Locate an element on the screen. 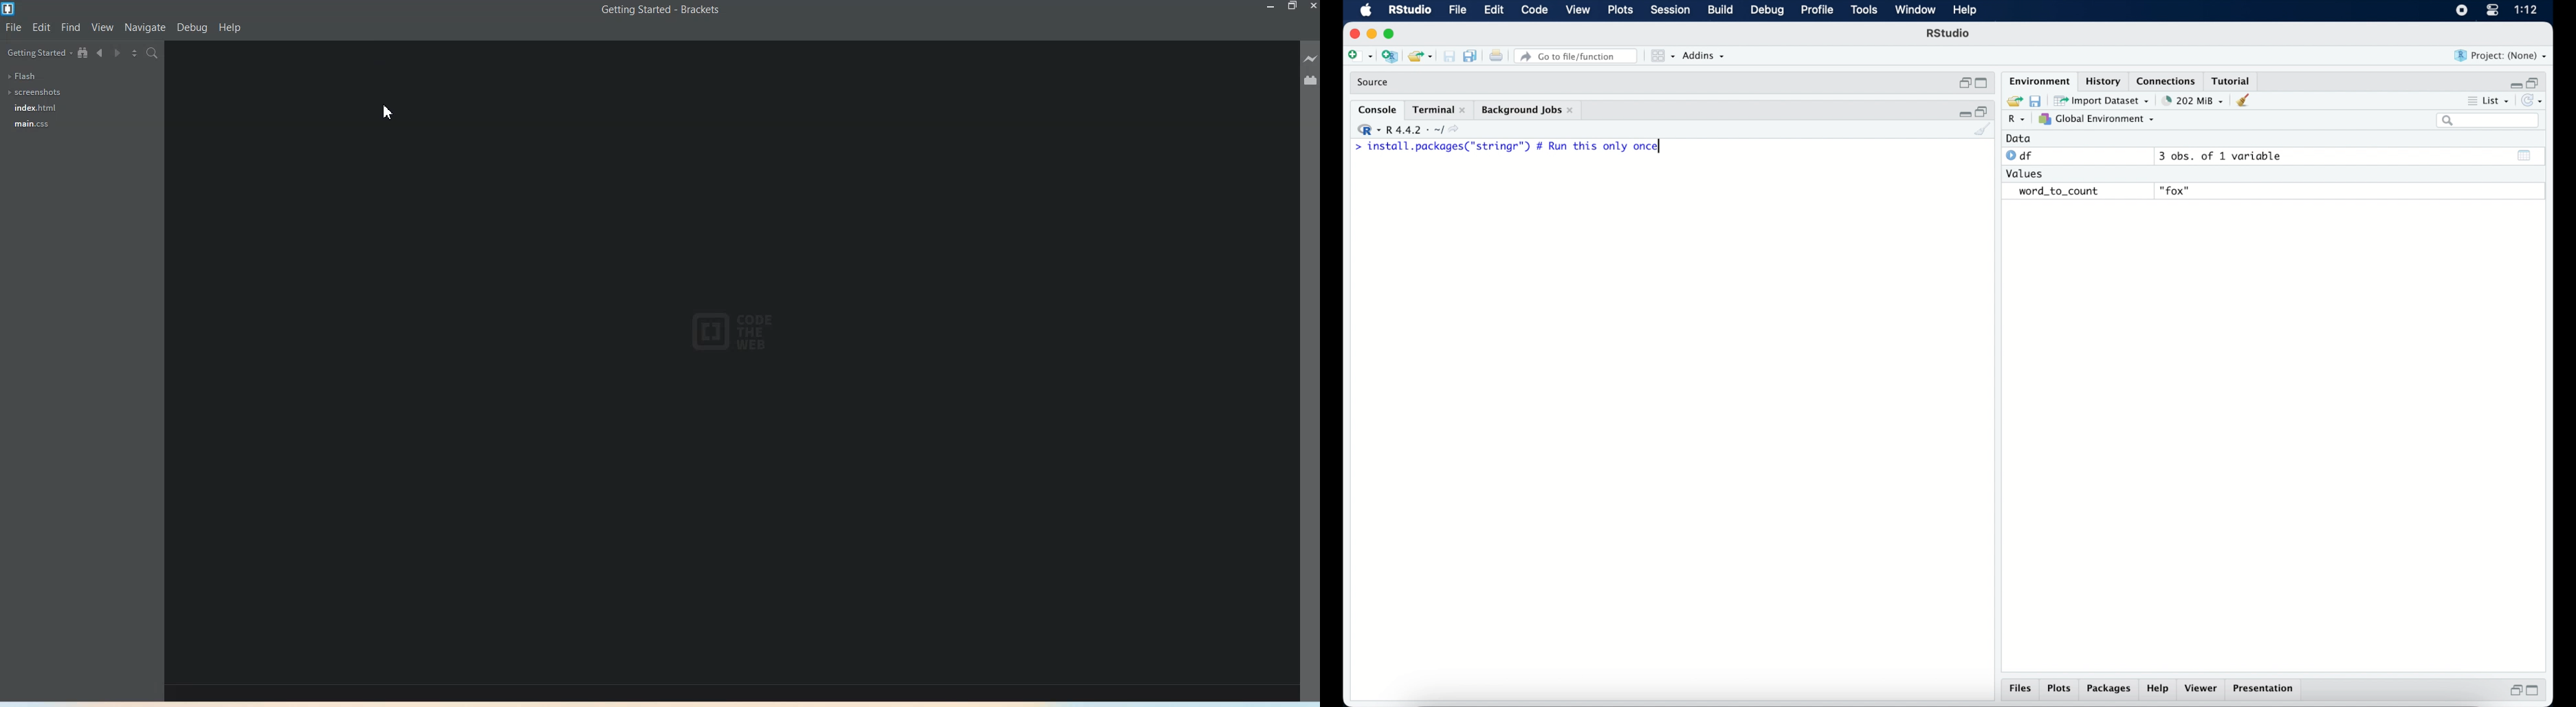  tutorial is located at coordinates (2232, 79).